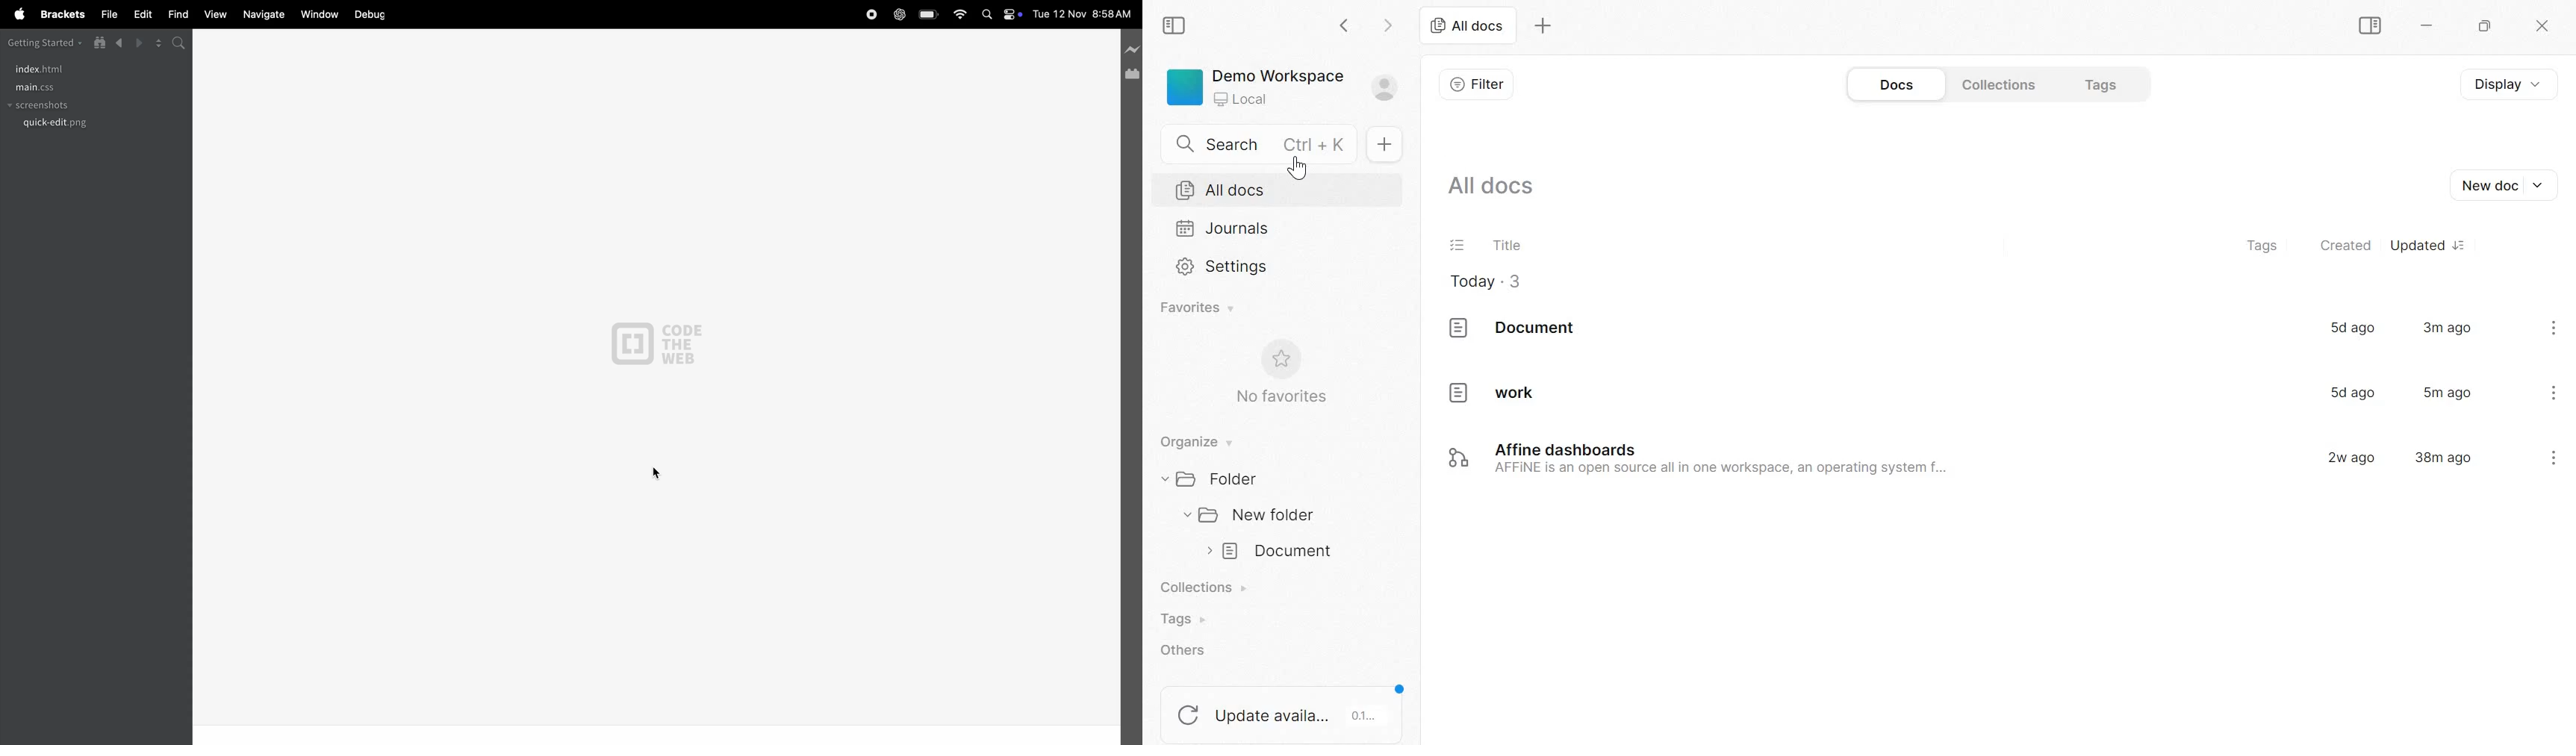  Describe the element at coordinates (868, 15) in the screenshot. I see `record` at that location.